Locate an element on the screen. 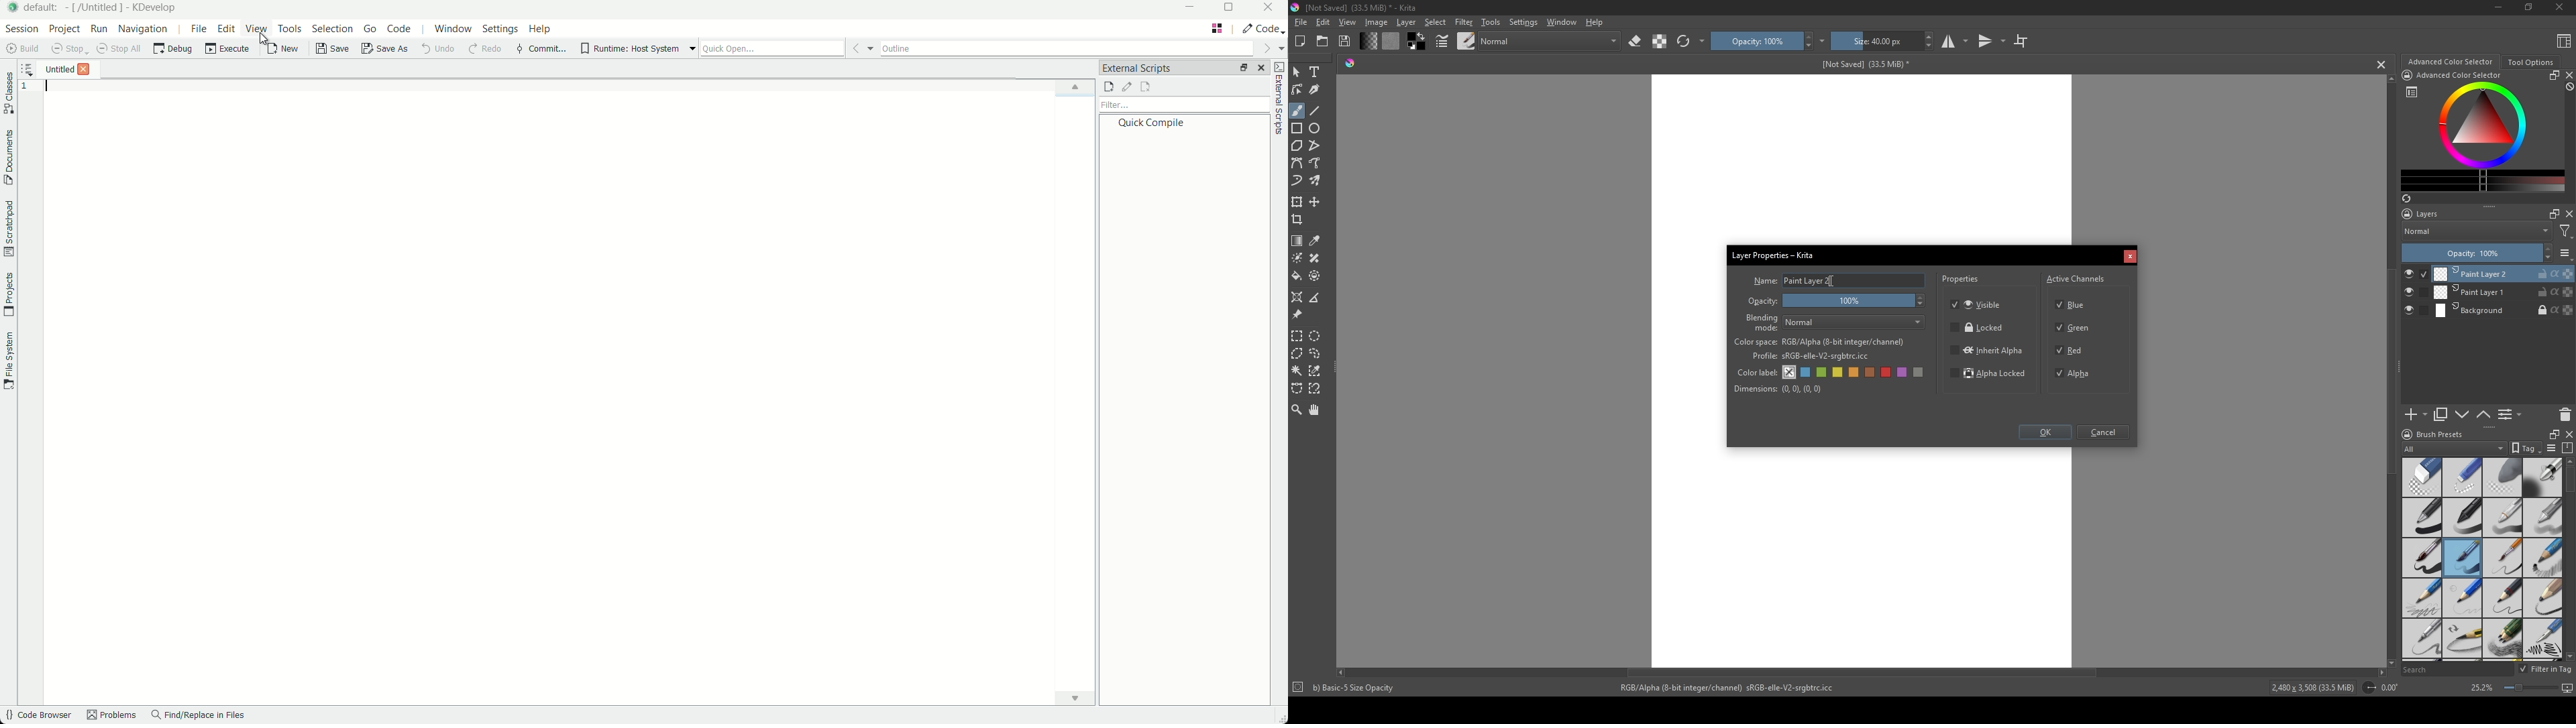 The width and height of the screenshot is (2576, 728). Layers is located at coordinates (2424, 214).